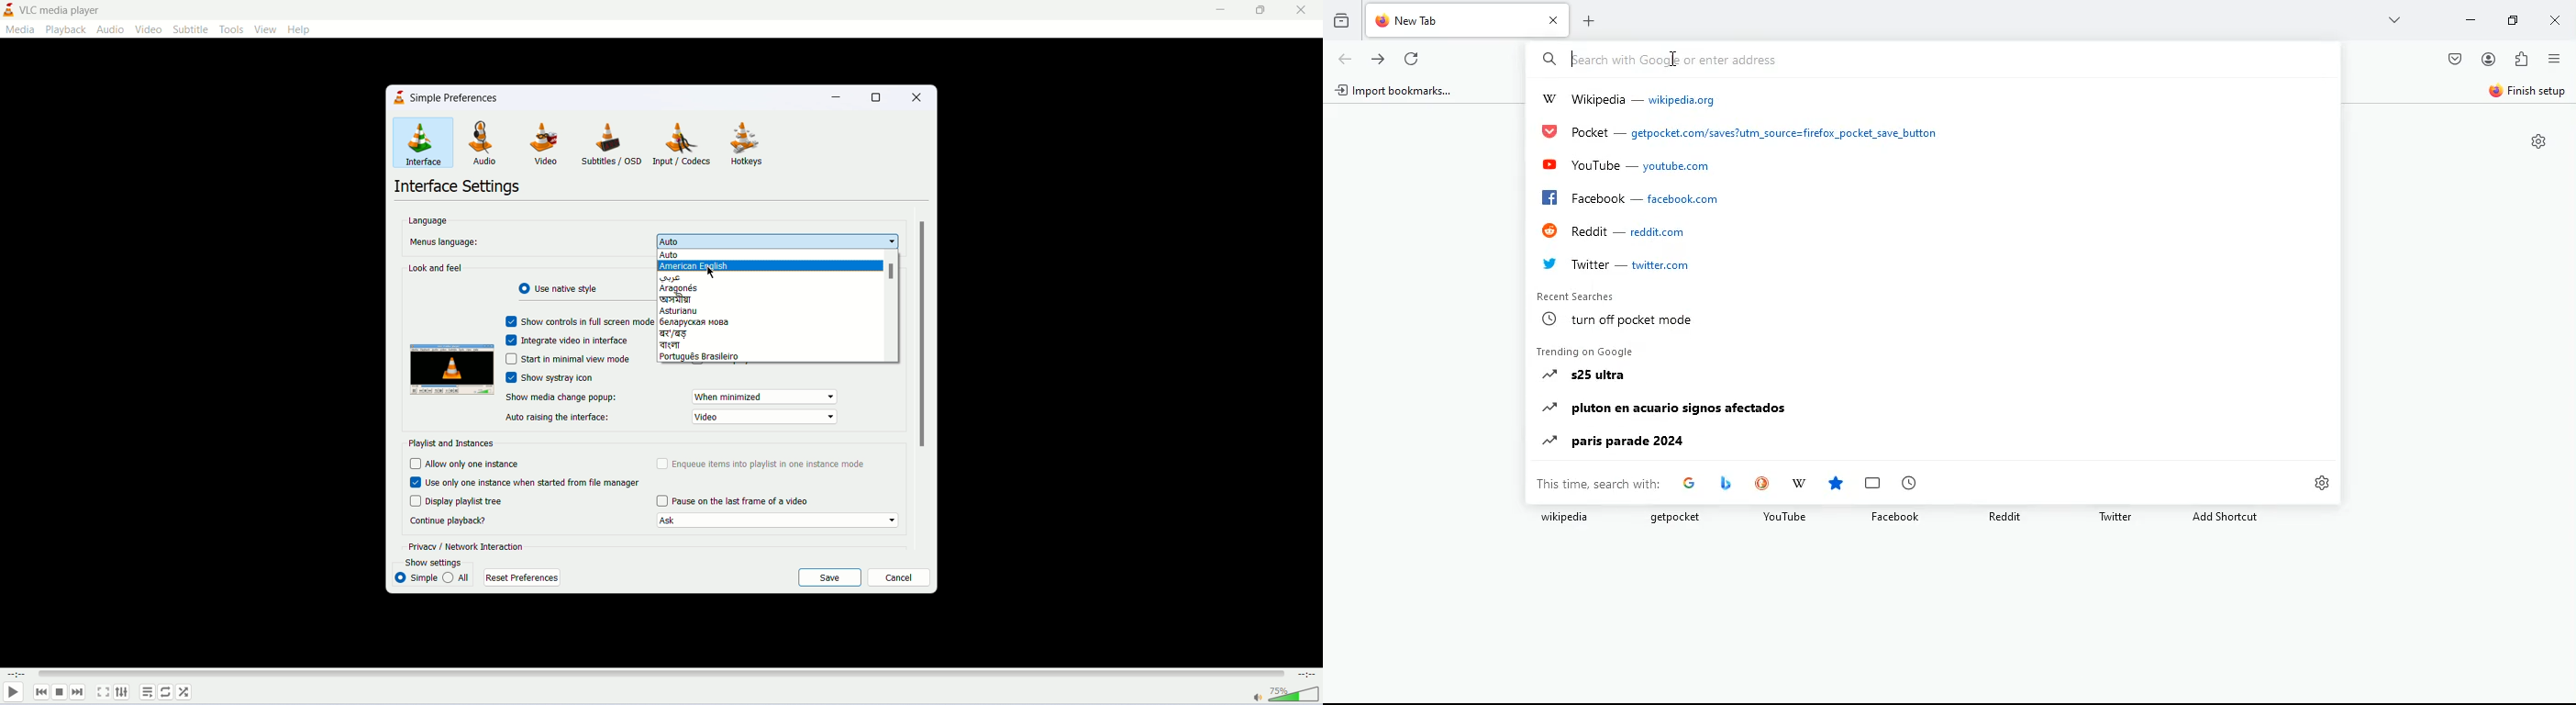 The width and height of the screenshot is (2576, 728). I want to click on tab, so click(1470, 19).